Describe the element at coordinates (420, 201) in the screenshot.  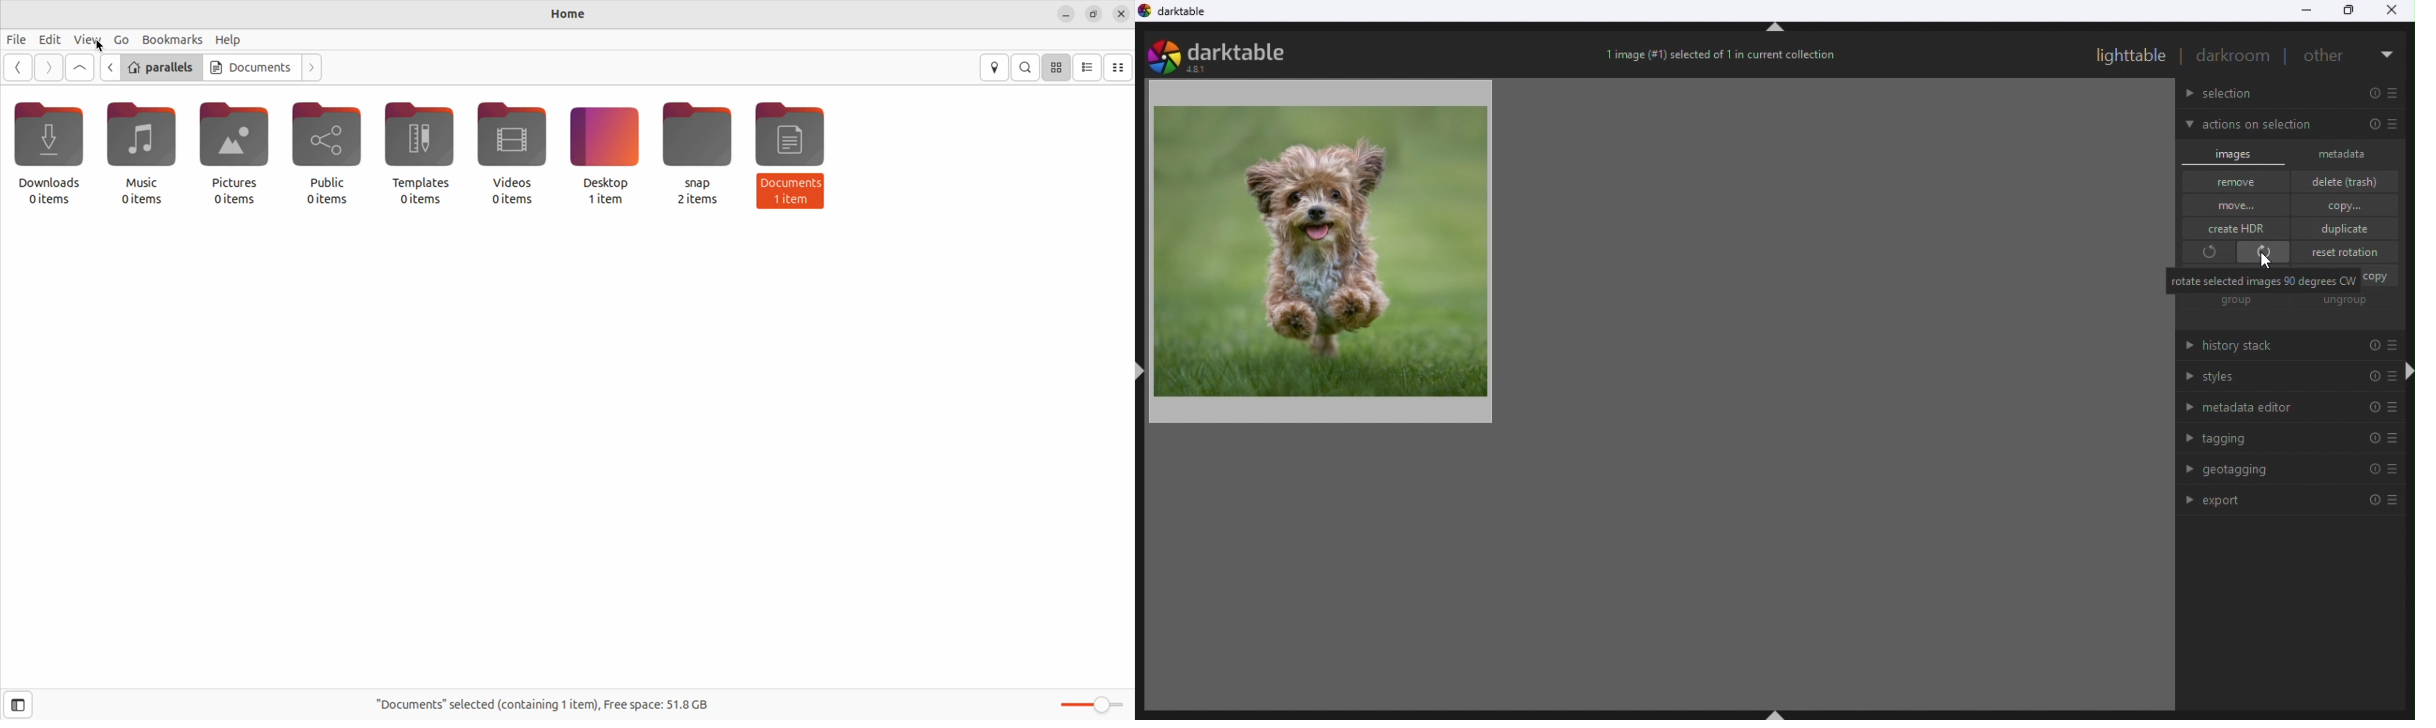
I see `0 items` at that location.